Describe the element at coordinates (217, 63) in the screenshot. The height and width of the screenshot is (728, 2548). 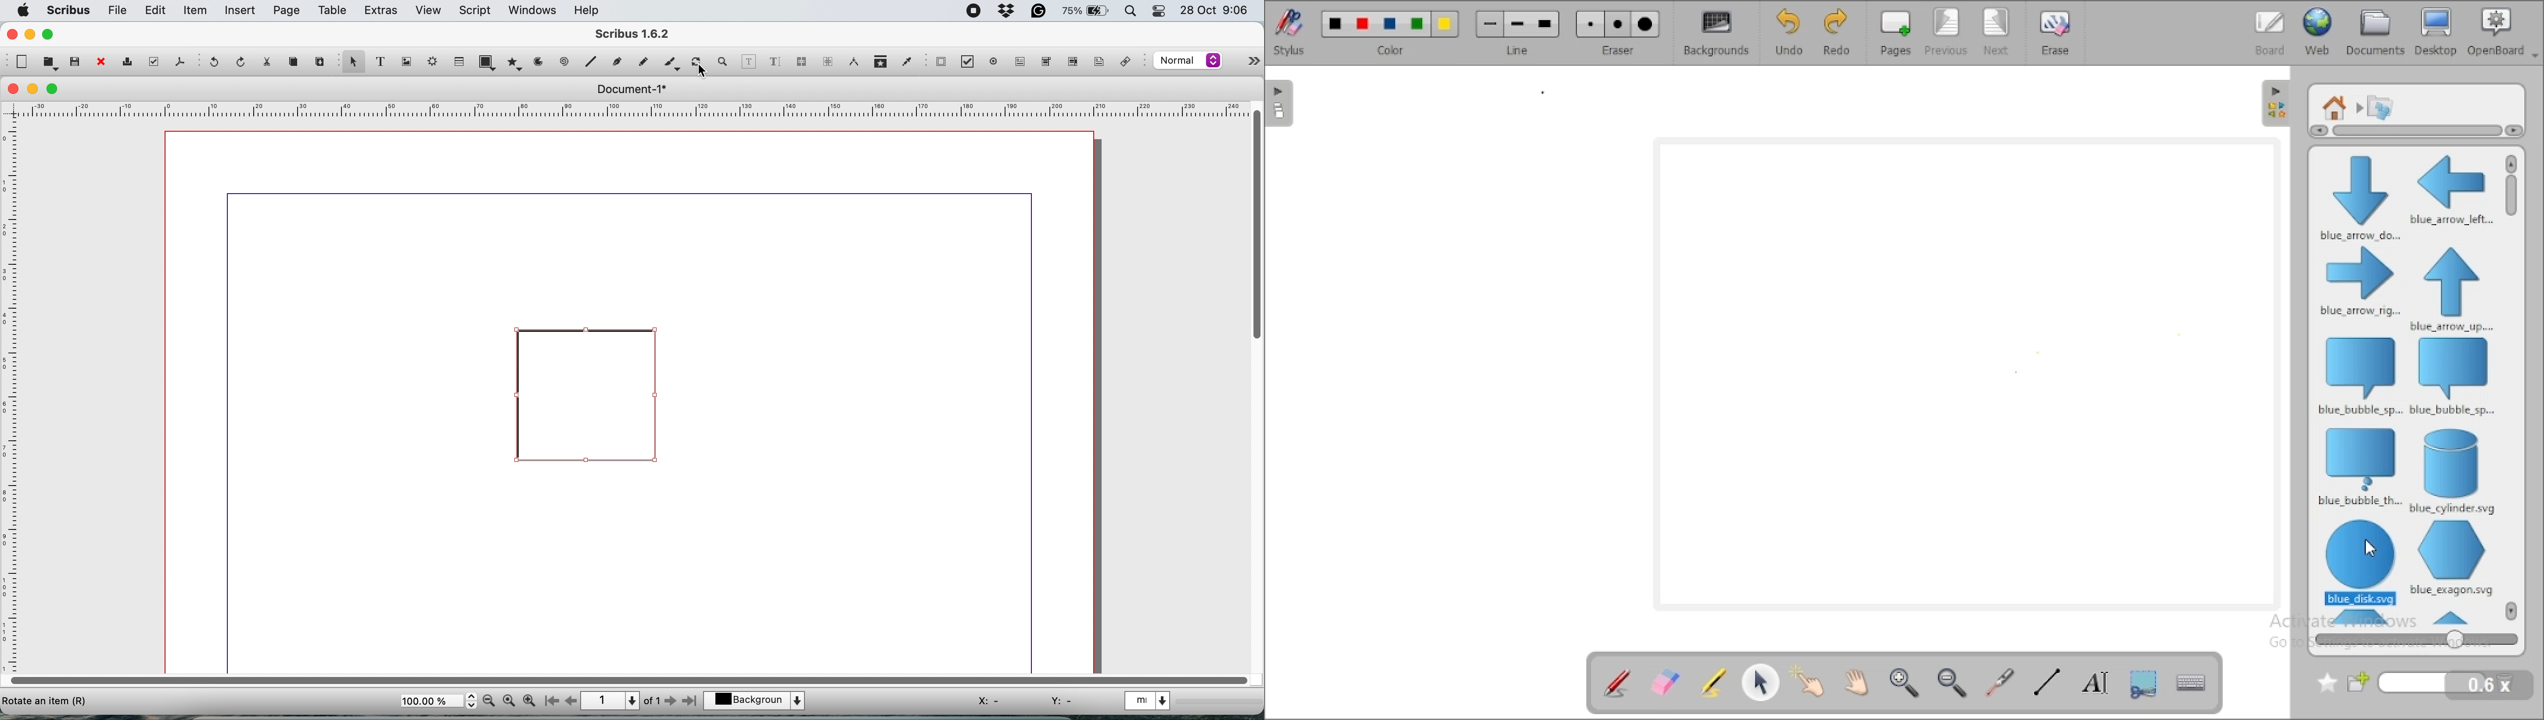
I see `undo` at that location.